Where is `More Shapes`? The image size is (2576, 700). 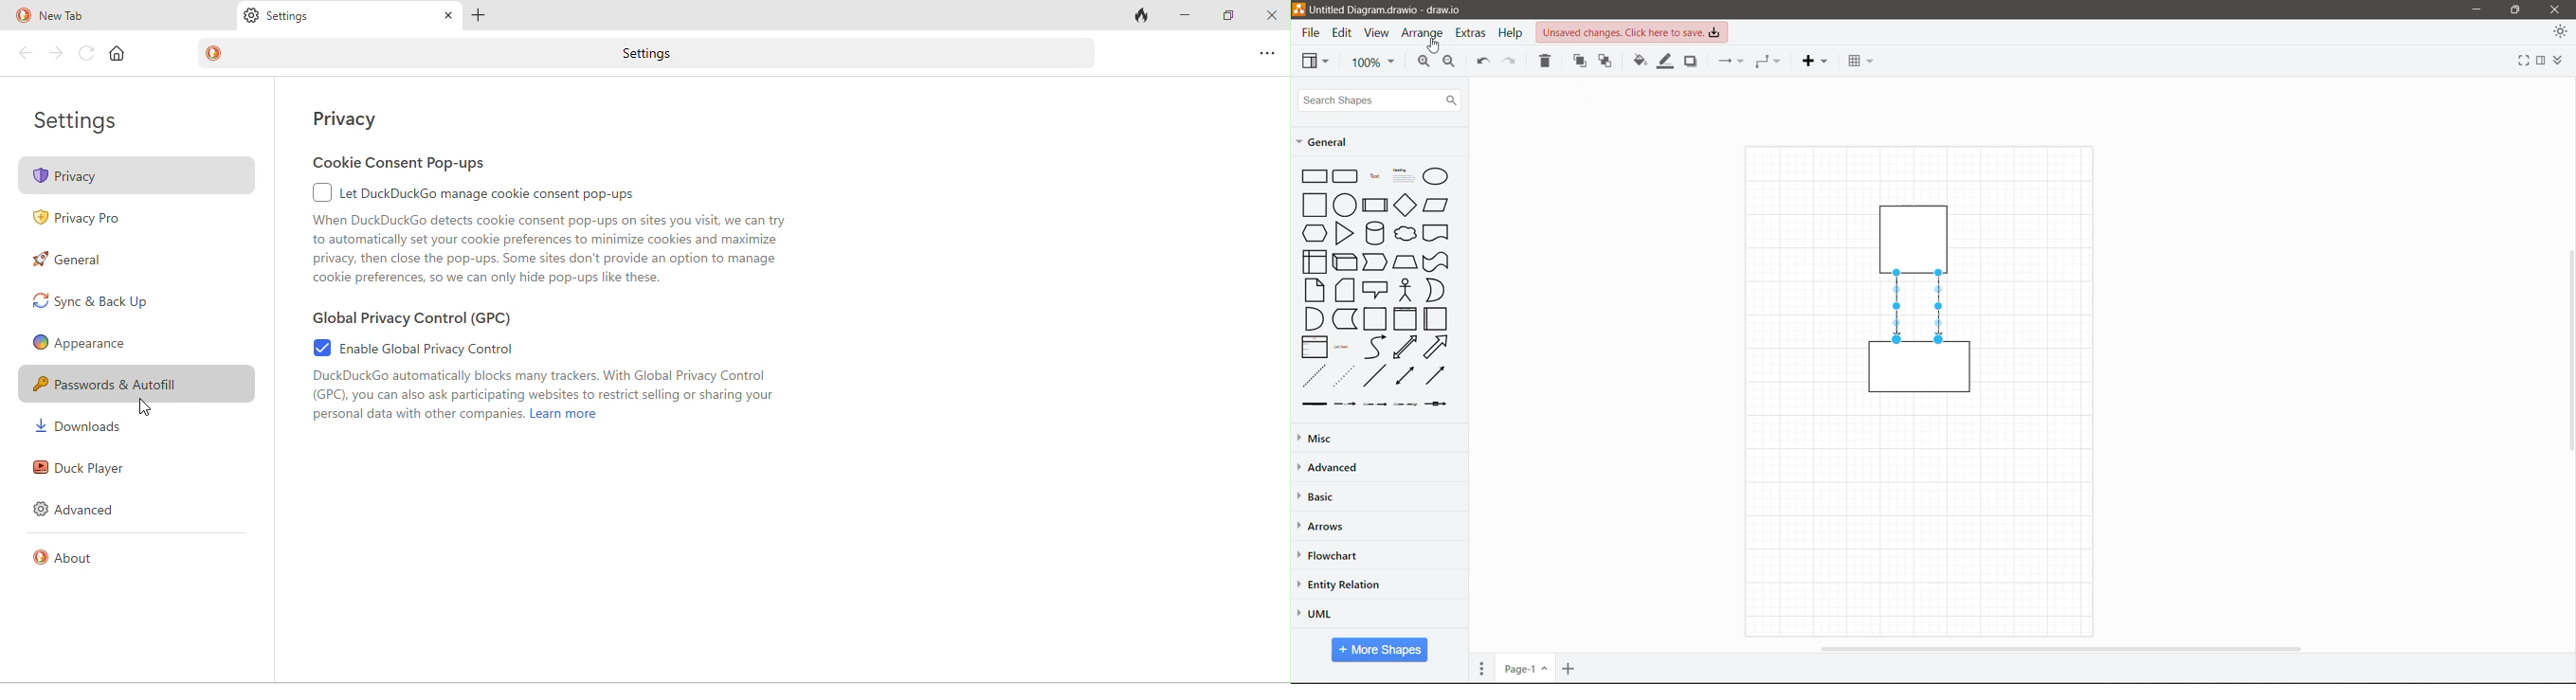 More Shapes is located at coordinates (1380, 650).